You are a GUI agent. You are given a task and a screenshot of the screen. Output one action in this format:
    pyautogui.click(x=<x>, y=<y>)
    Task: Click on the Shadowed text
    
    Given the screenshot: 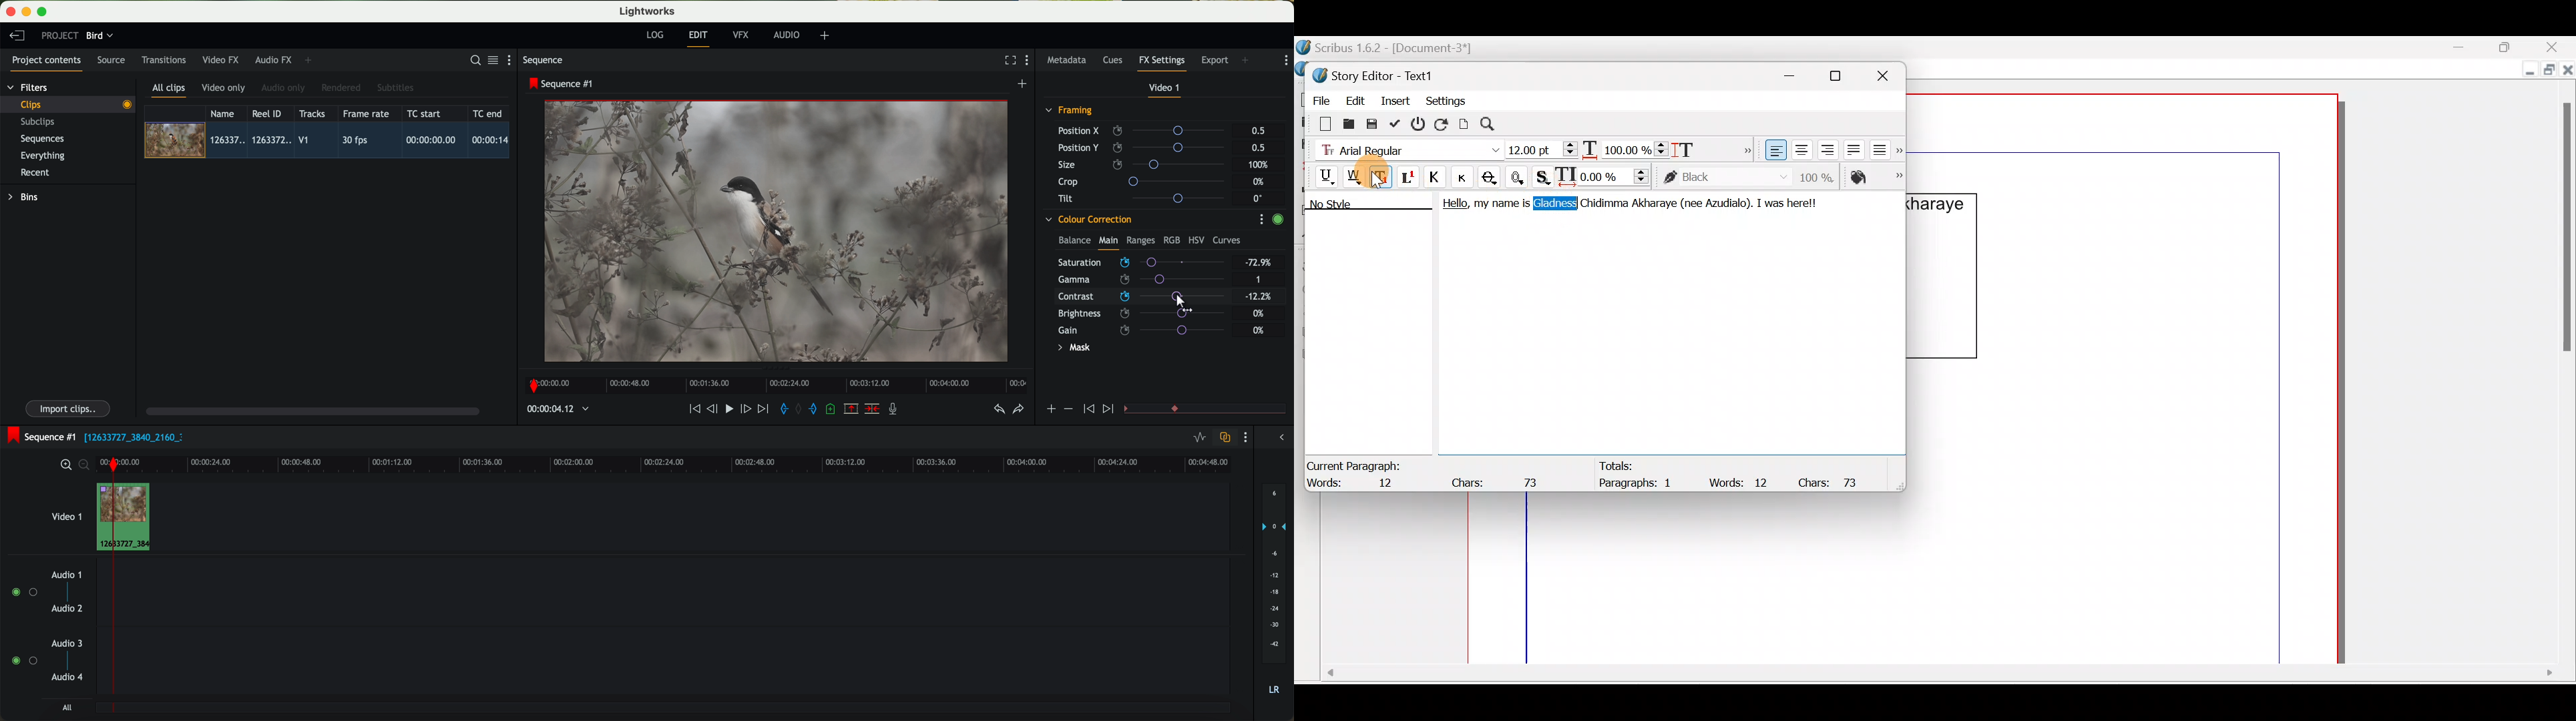 What is the action you would take?
    pyautogui.click(x=1544, y=176)
    